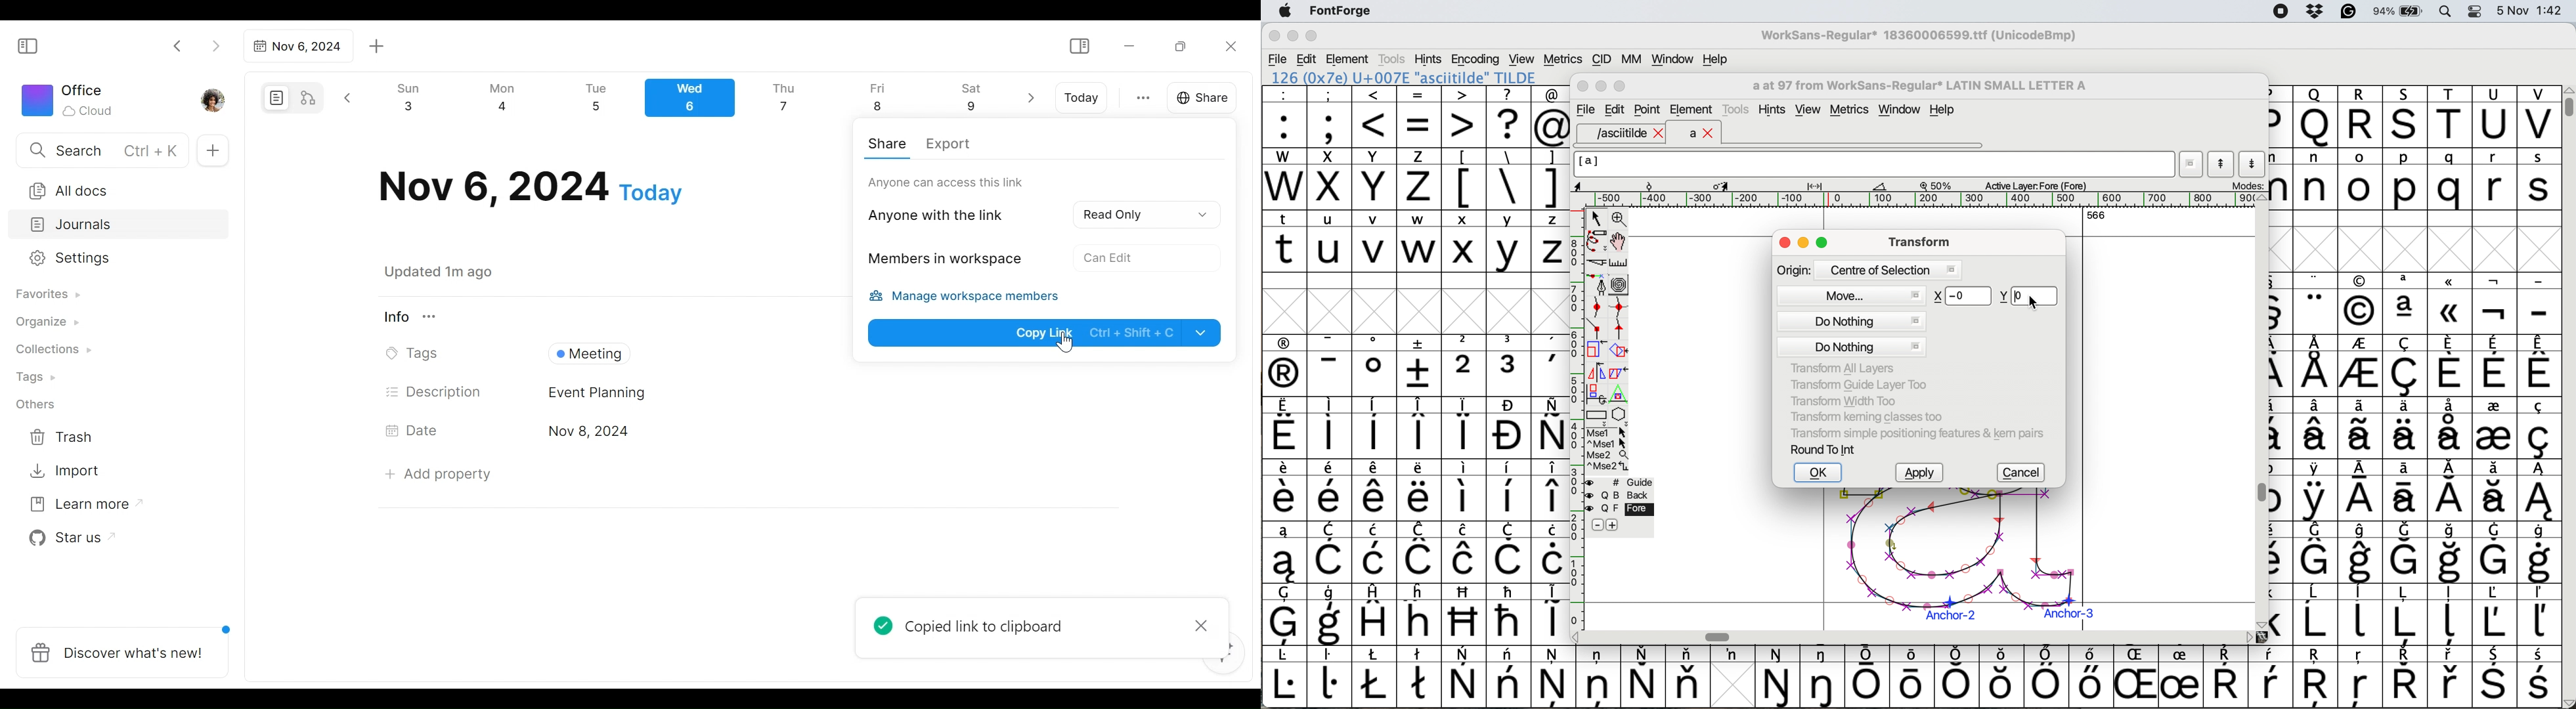 This screenshot has width=2576, height=728. Describe the element at coordinates (1285, 366) in the screenshot. I see `symbol` at that location.